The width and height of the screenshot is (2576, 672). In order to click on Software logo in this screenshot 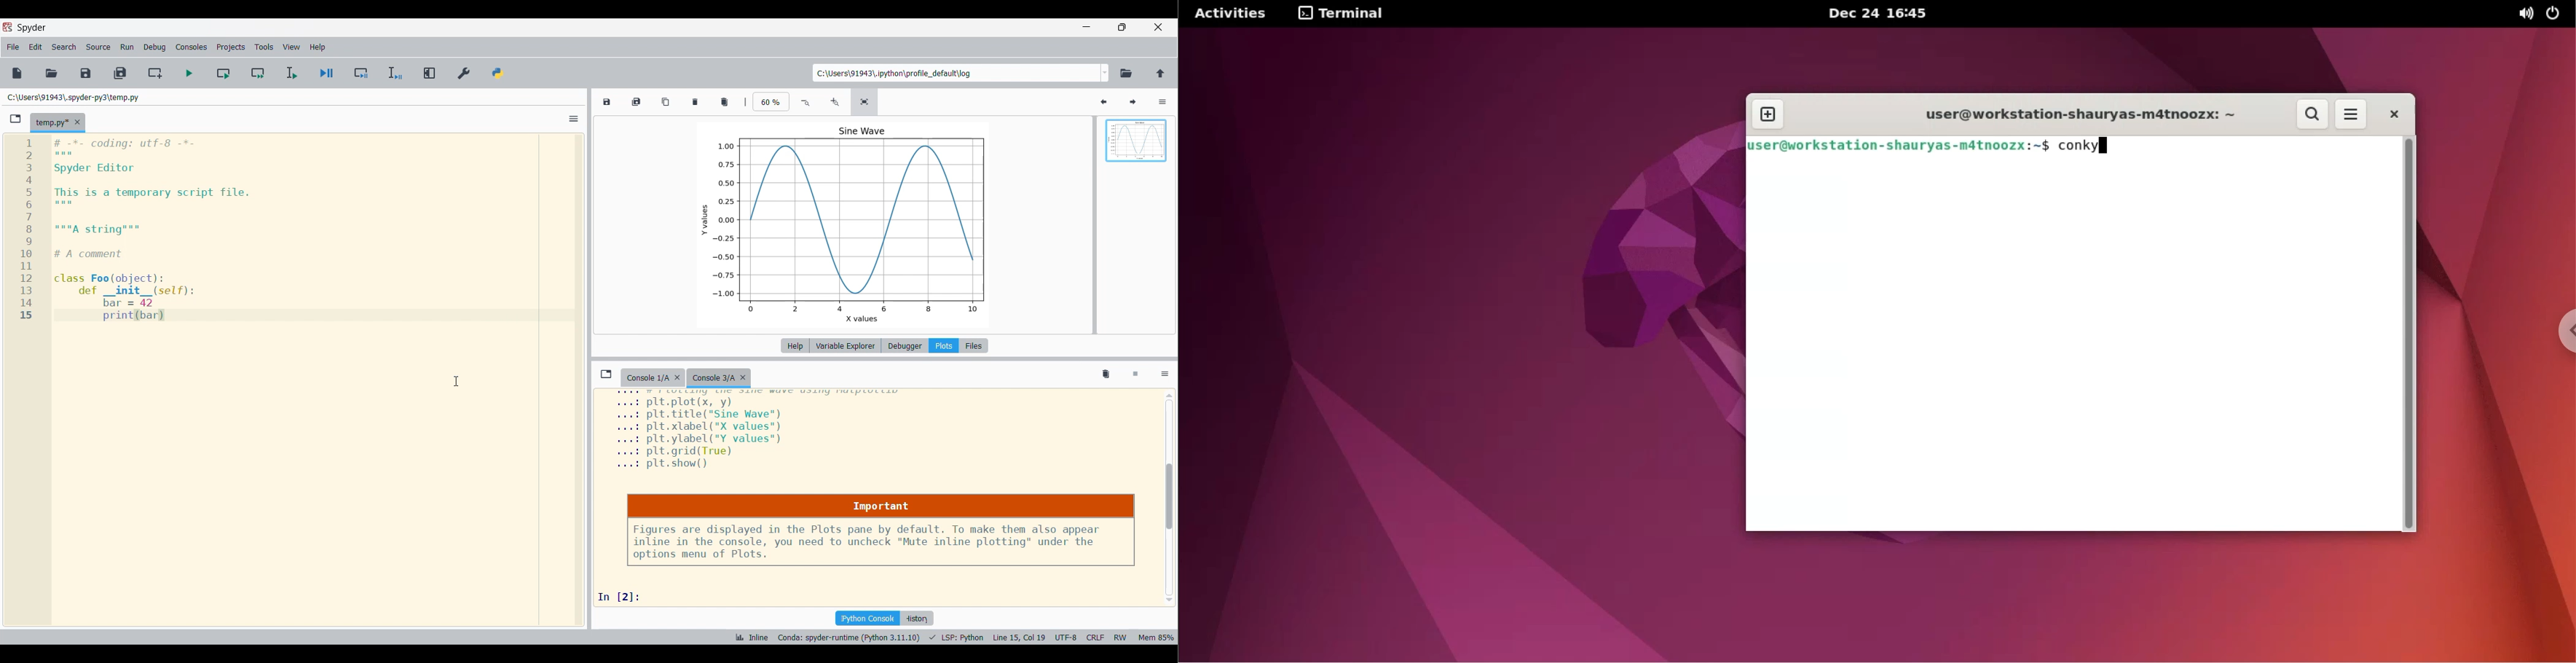, I will do `click(7, 27)`.